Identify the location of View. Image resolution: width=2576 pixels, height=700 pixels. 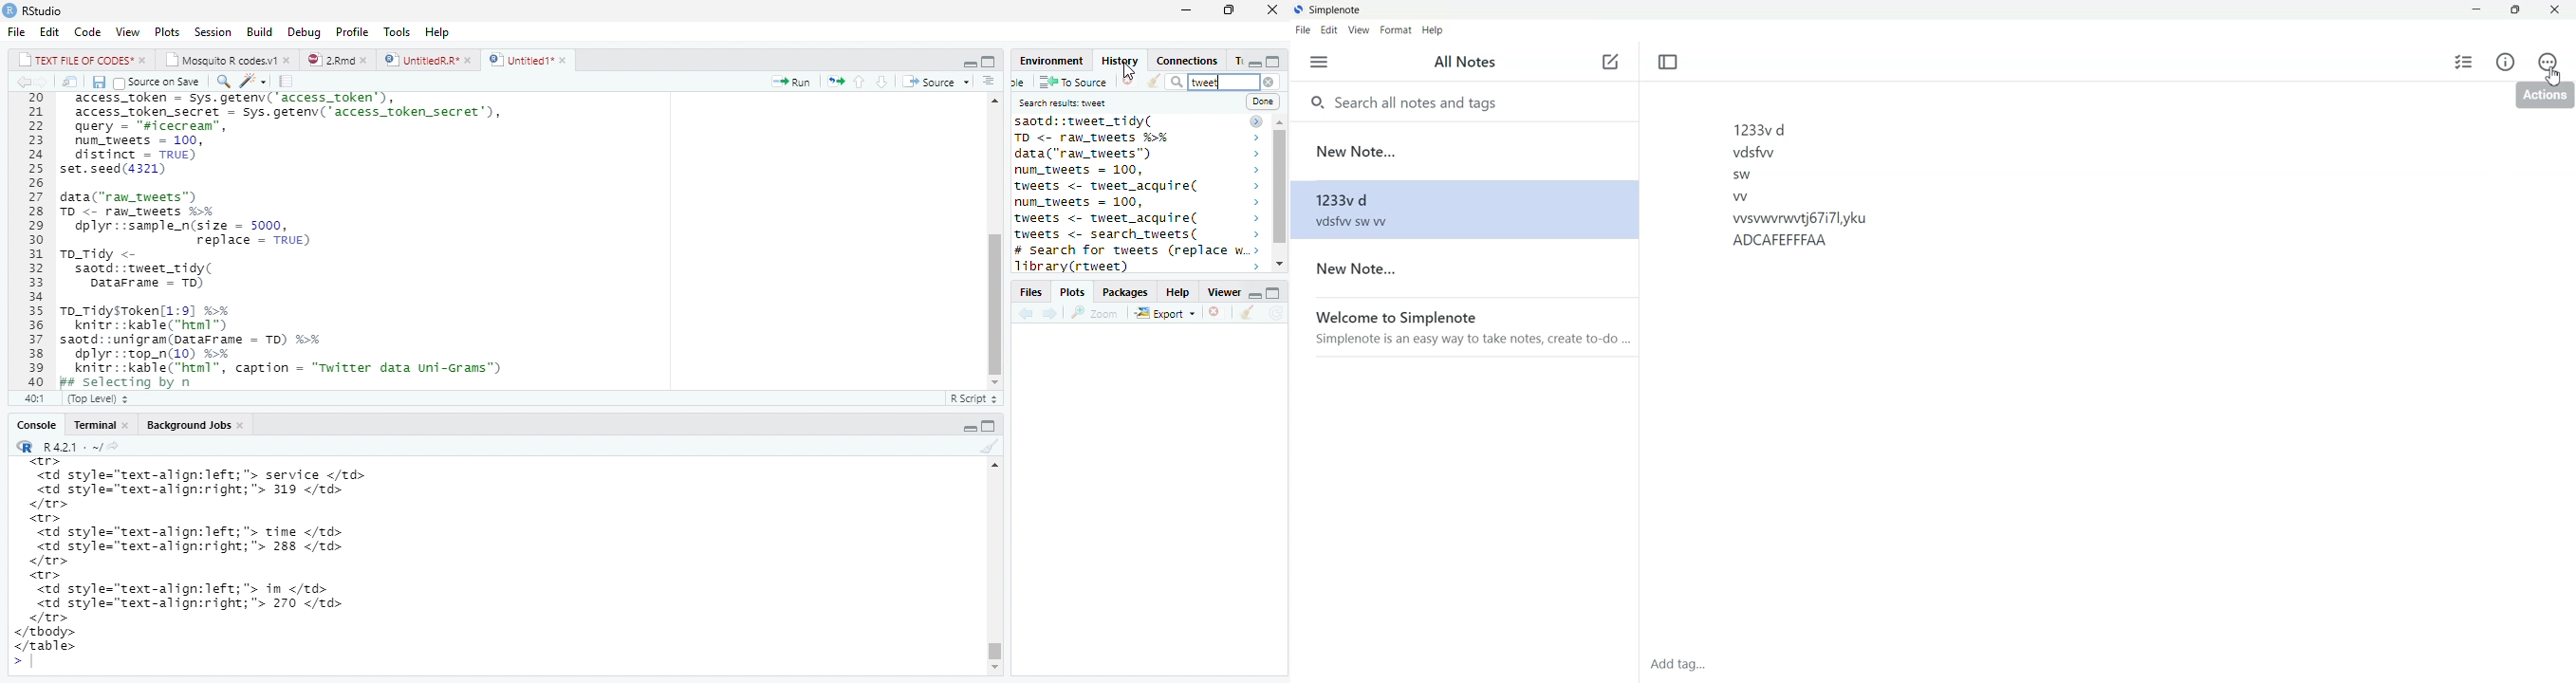
(1359, 30).